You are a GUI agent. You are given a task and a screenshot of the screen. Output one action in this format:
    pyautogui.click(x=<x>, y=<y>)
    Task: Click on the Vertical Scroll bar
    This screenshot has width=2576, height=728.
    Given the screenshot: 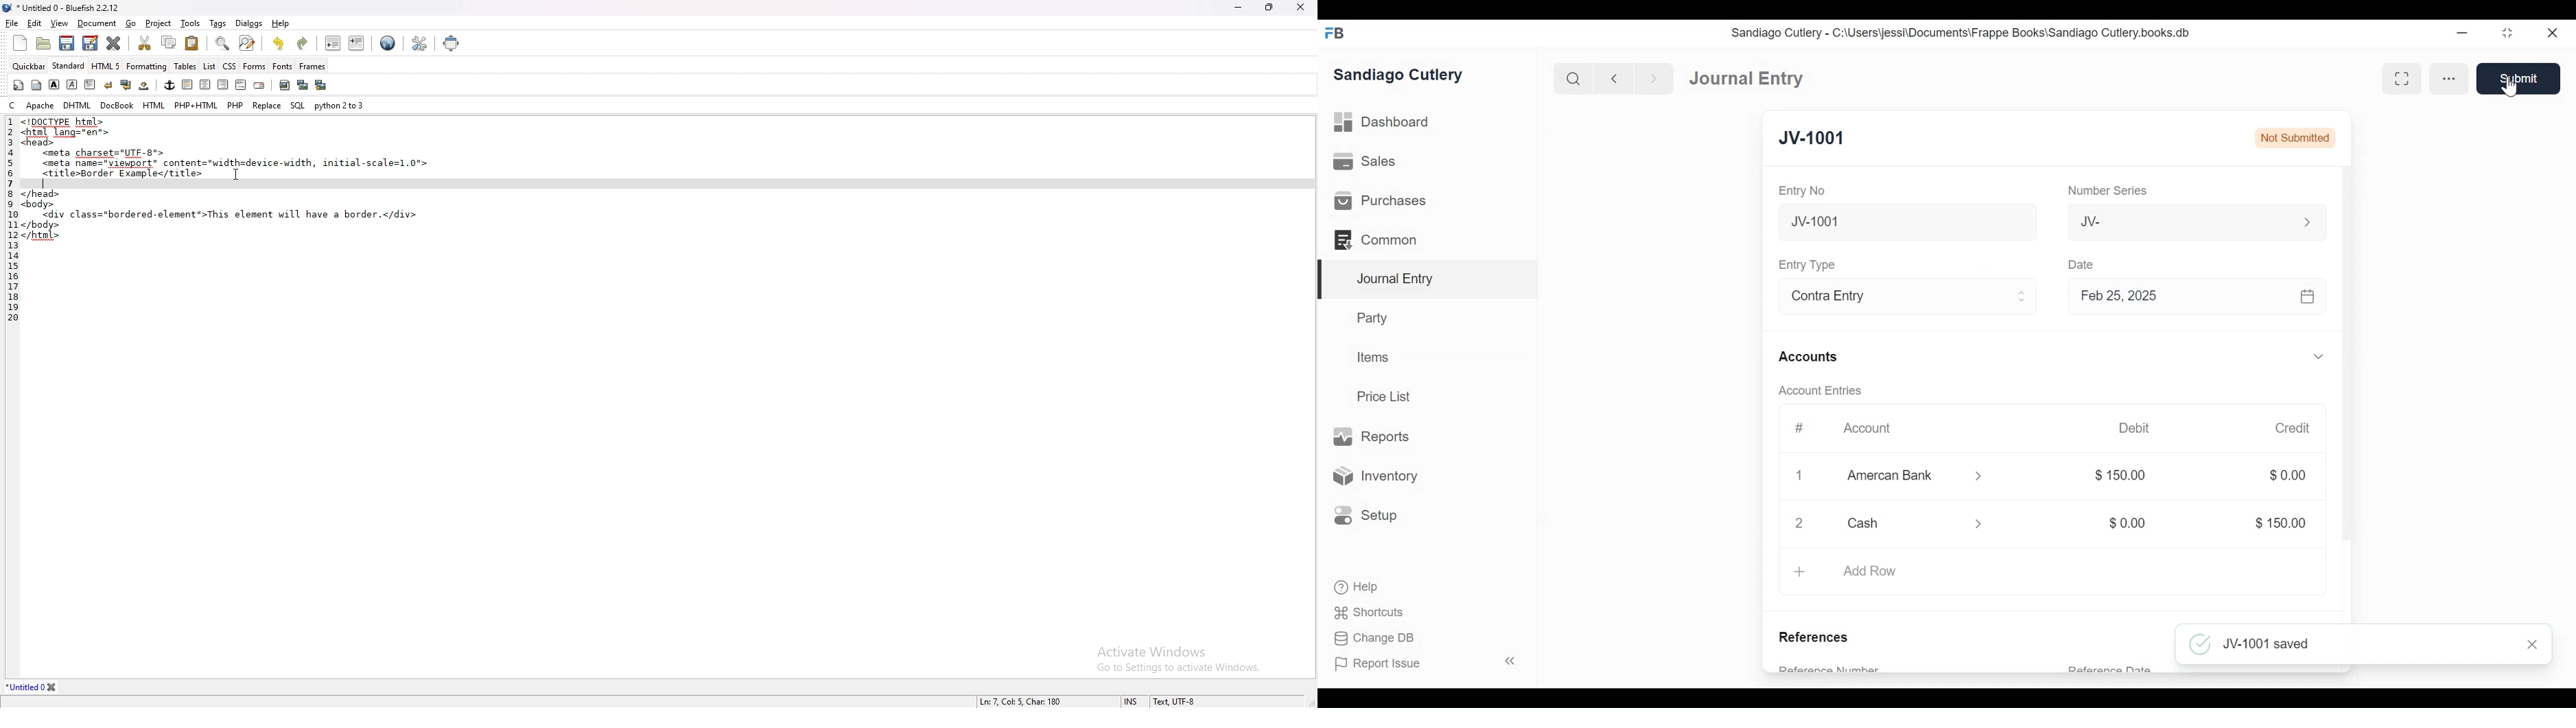 What is the action you would take?
    pyautogui.click(x=2349, y=372)
    